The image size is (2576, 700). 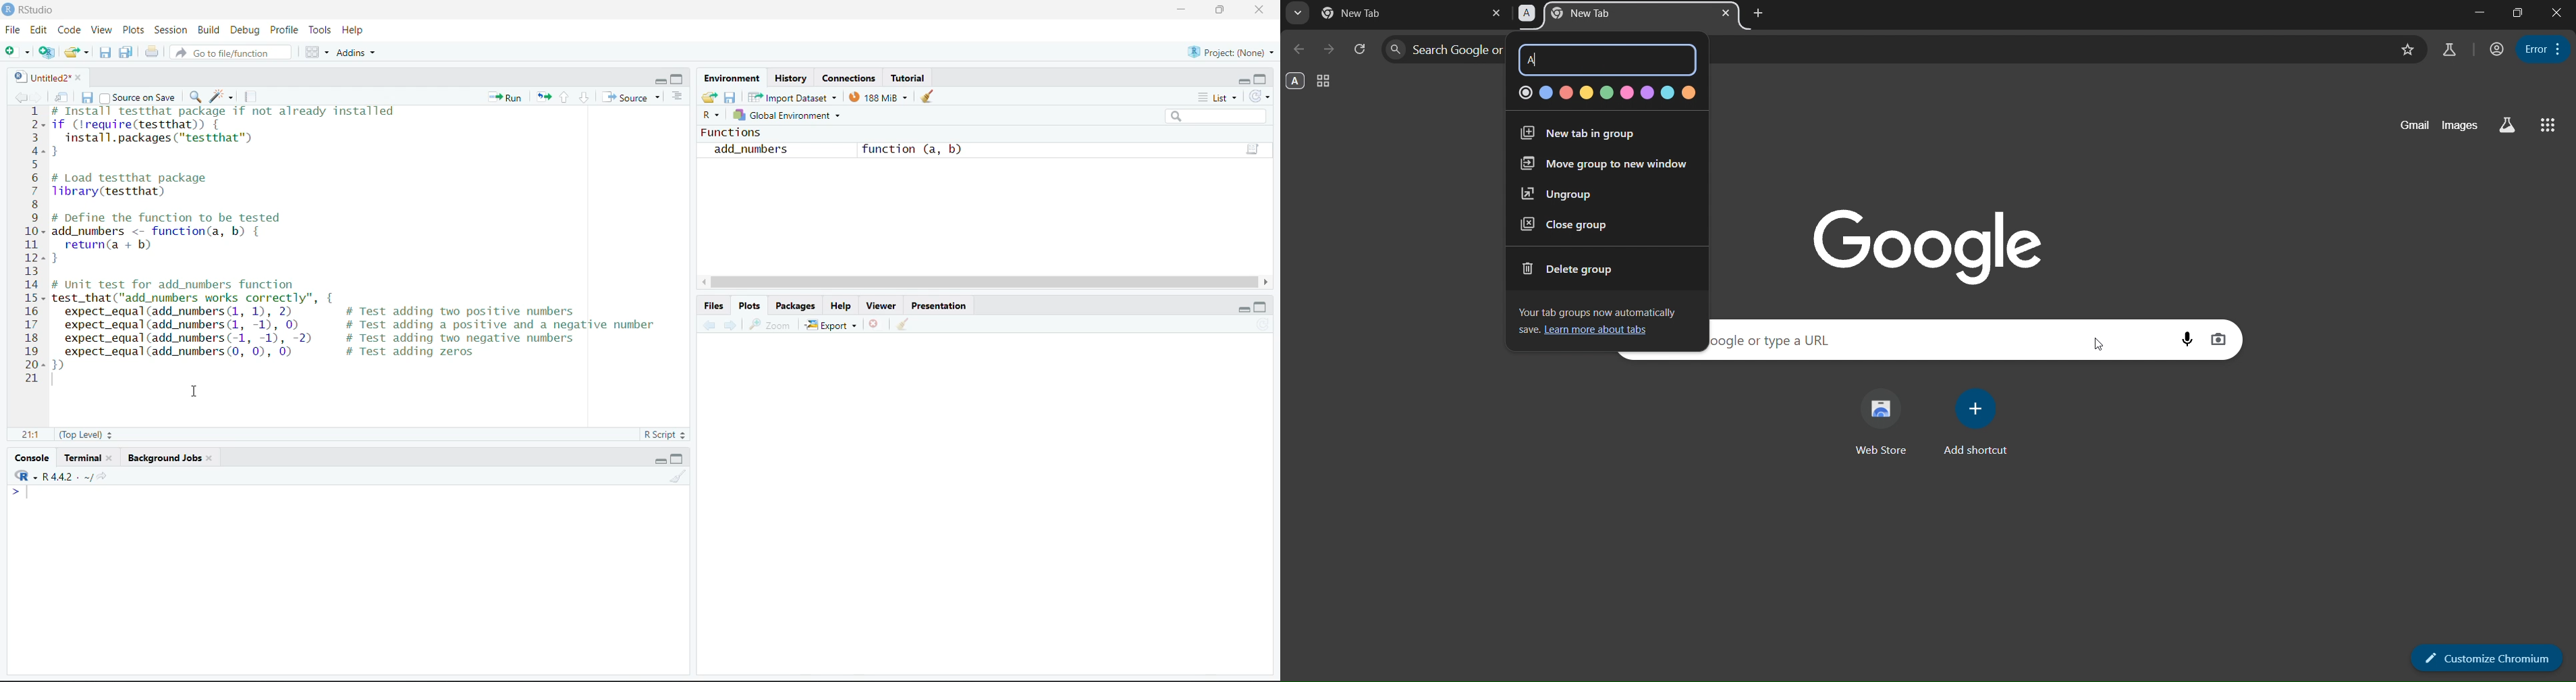 What do you see at coordinates (1361, 47) in the screenshot?
I see `reload` at bounding box center [1361, 47].